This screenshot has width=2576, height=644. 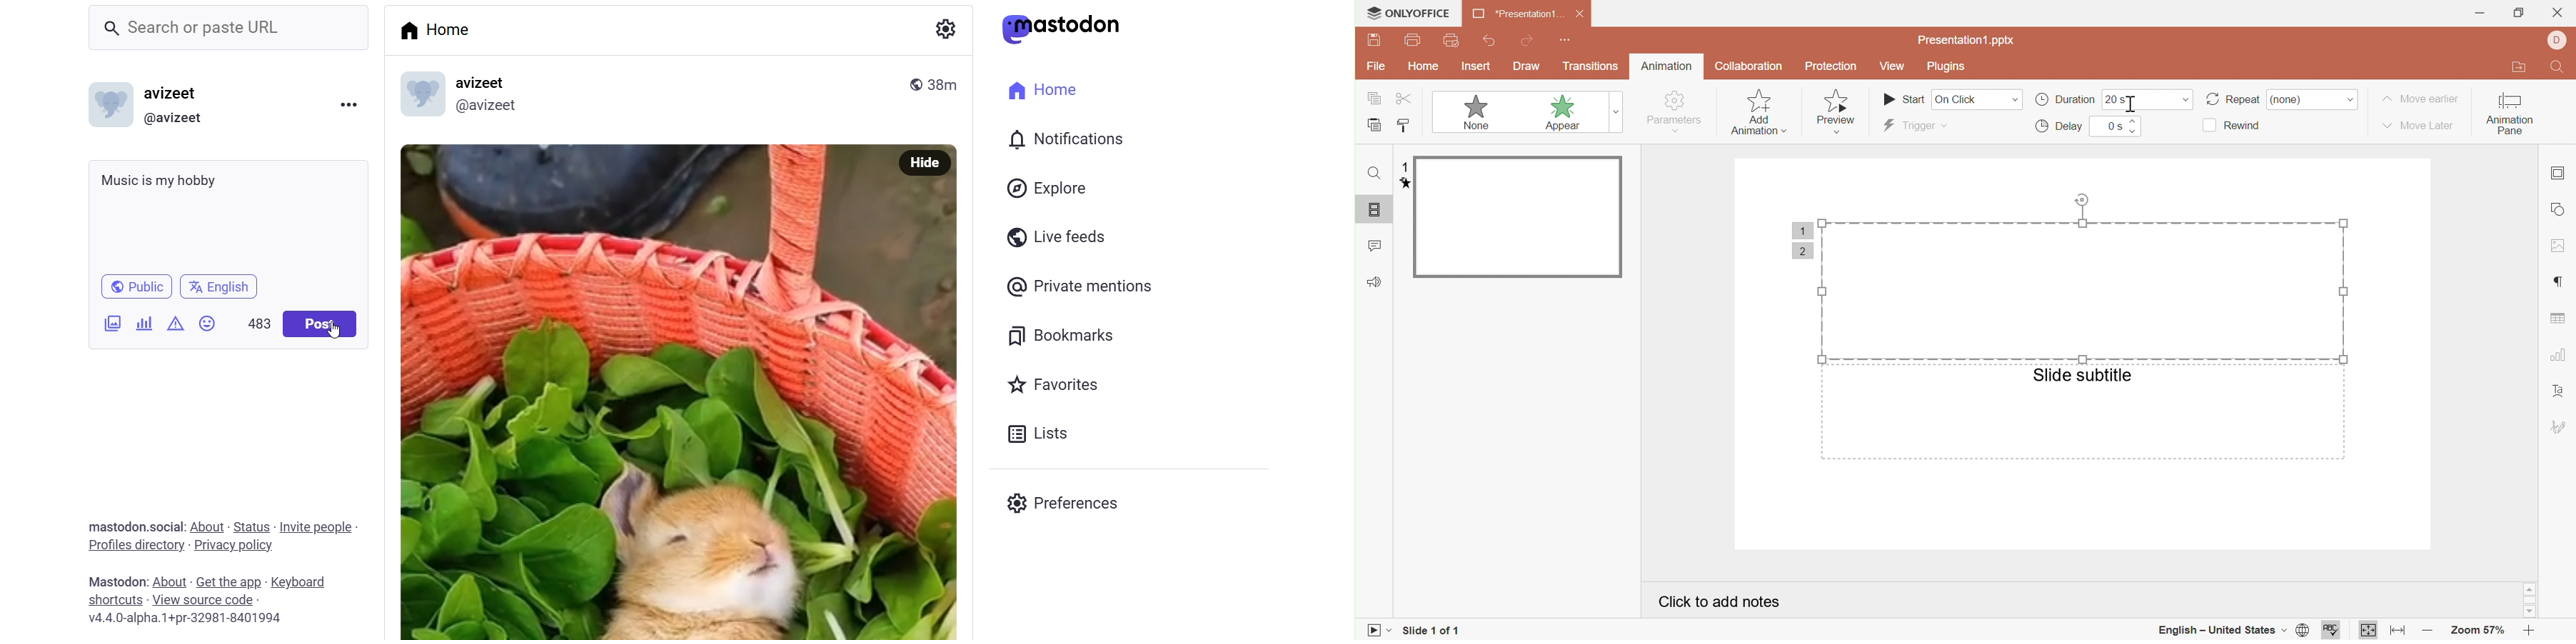 What do you see at coordinates (231, 29) in the screenshot?
I see `Search or paste URL` at bounding box center [231, 29].